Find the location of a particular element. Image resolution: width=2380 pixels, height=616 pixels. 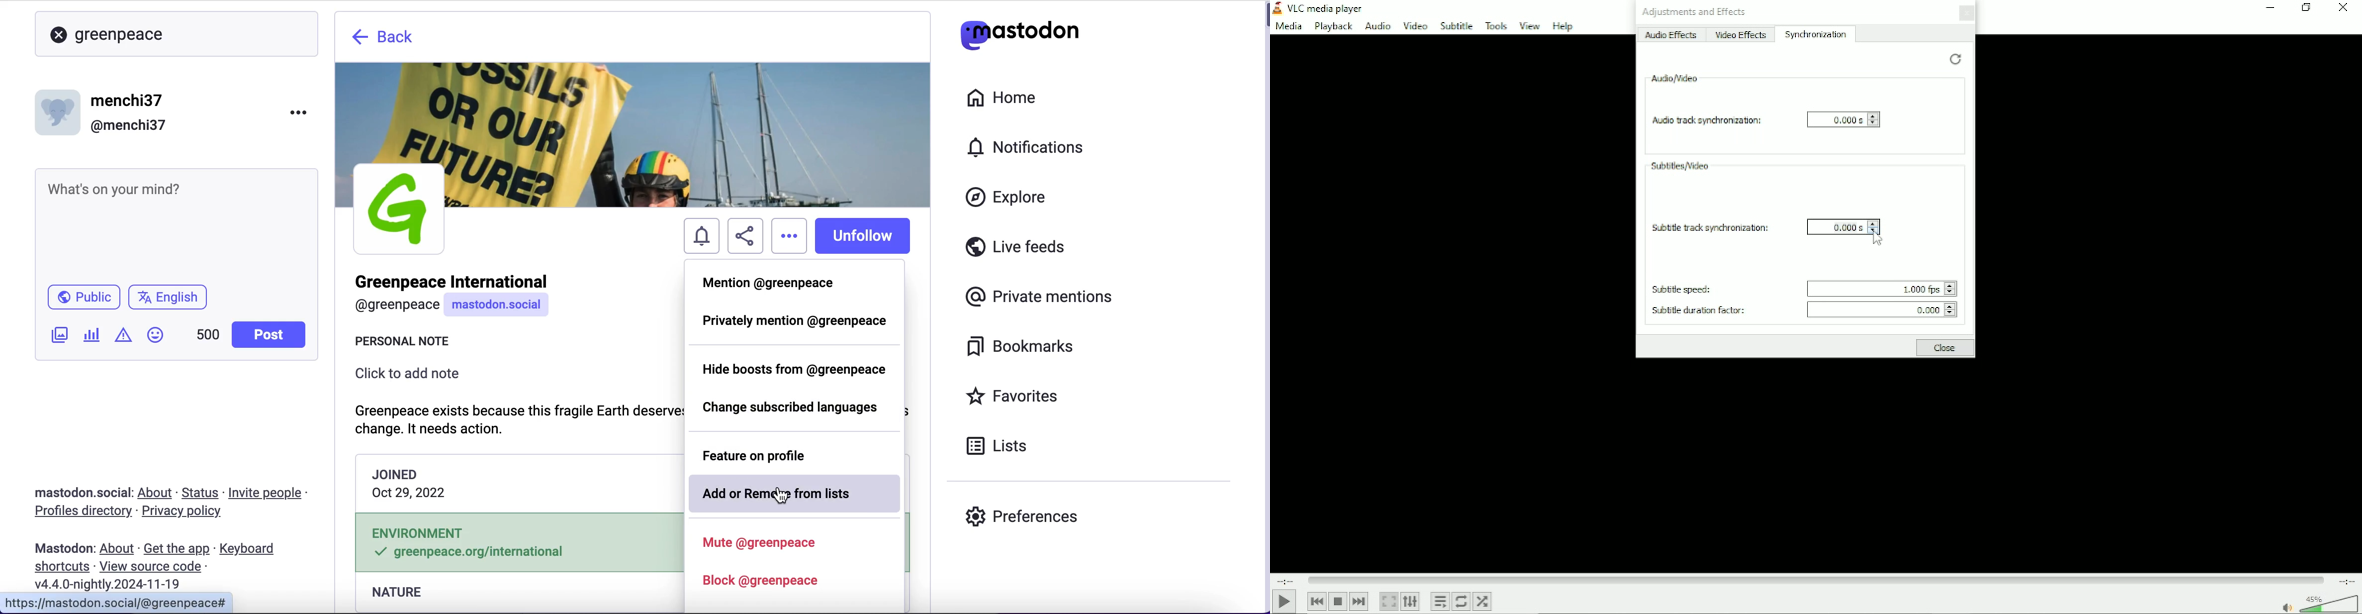

privacy policy is located at coordinates (191, 512).